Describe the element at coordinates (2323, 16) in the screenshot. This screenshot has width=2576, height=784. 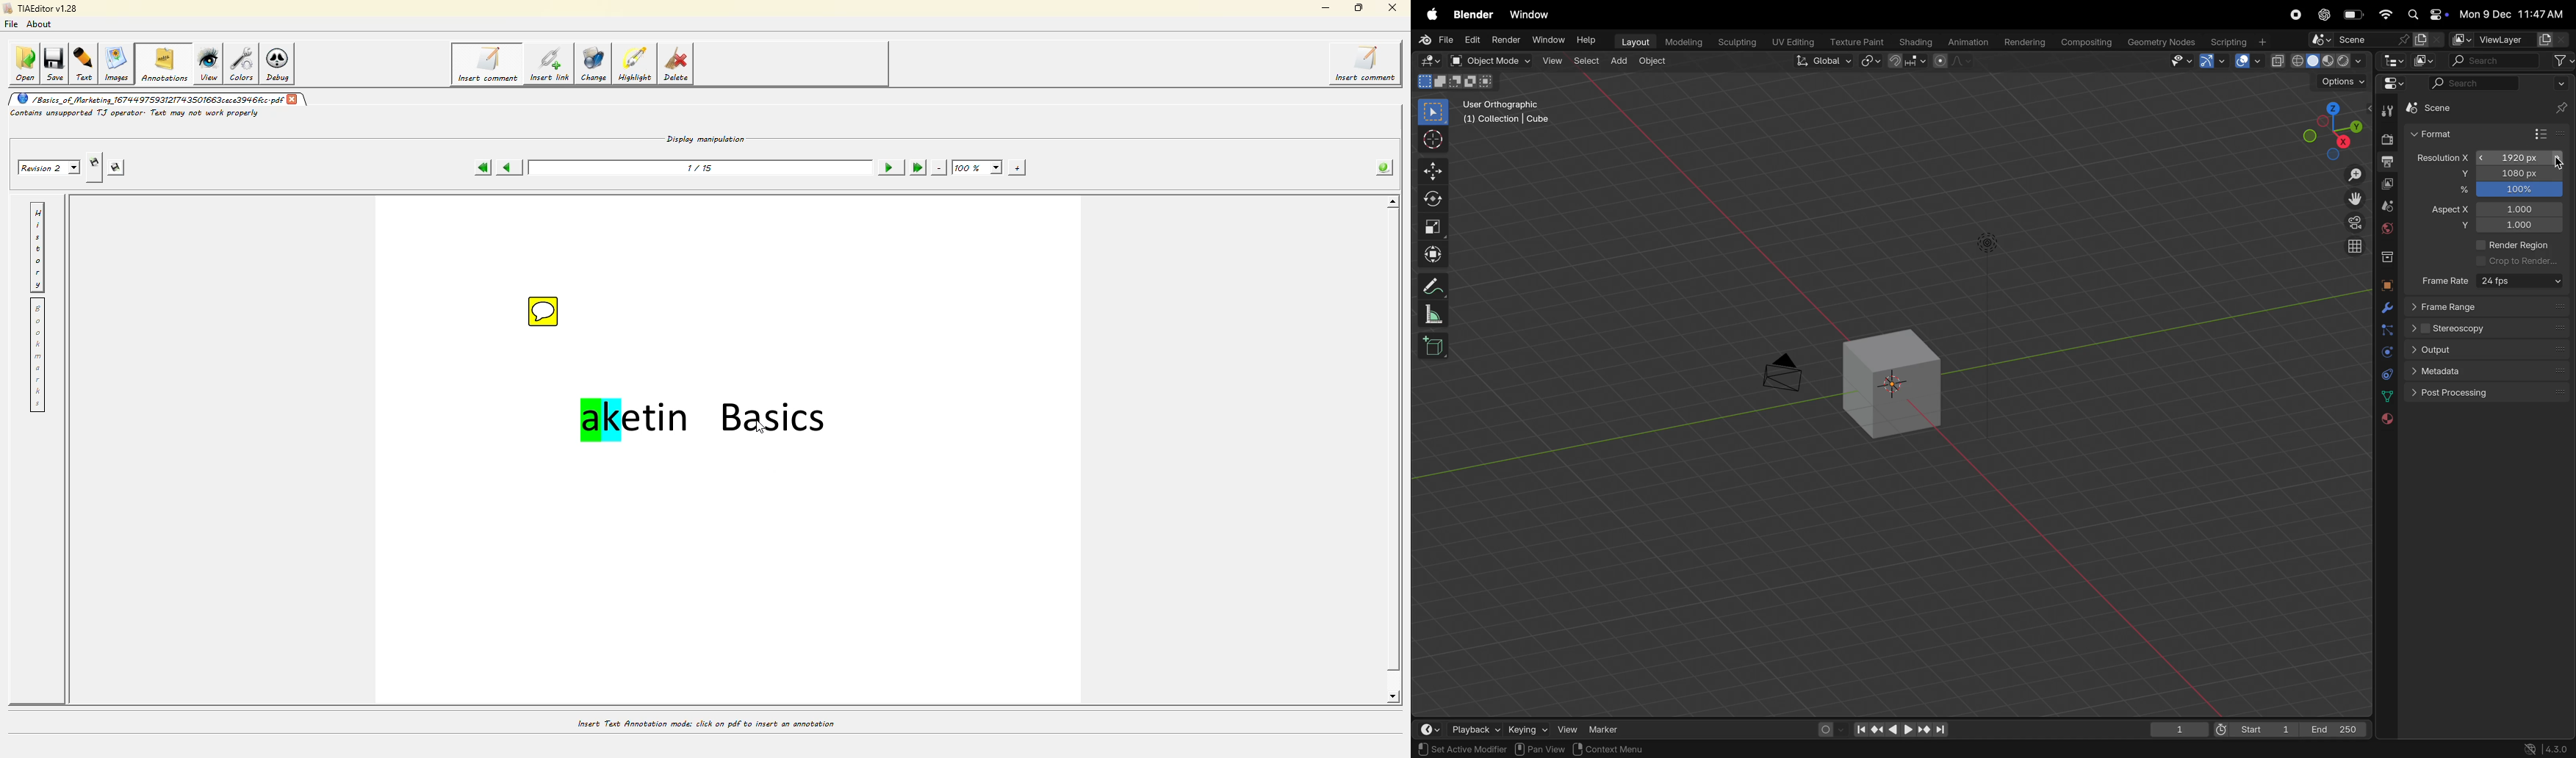
I see `chatgpt` at that location.